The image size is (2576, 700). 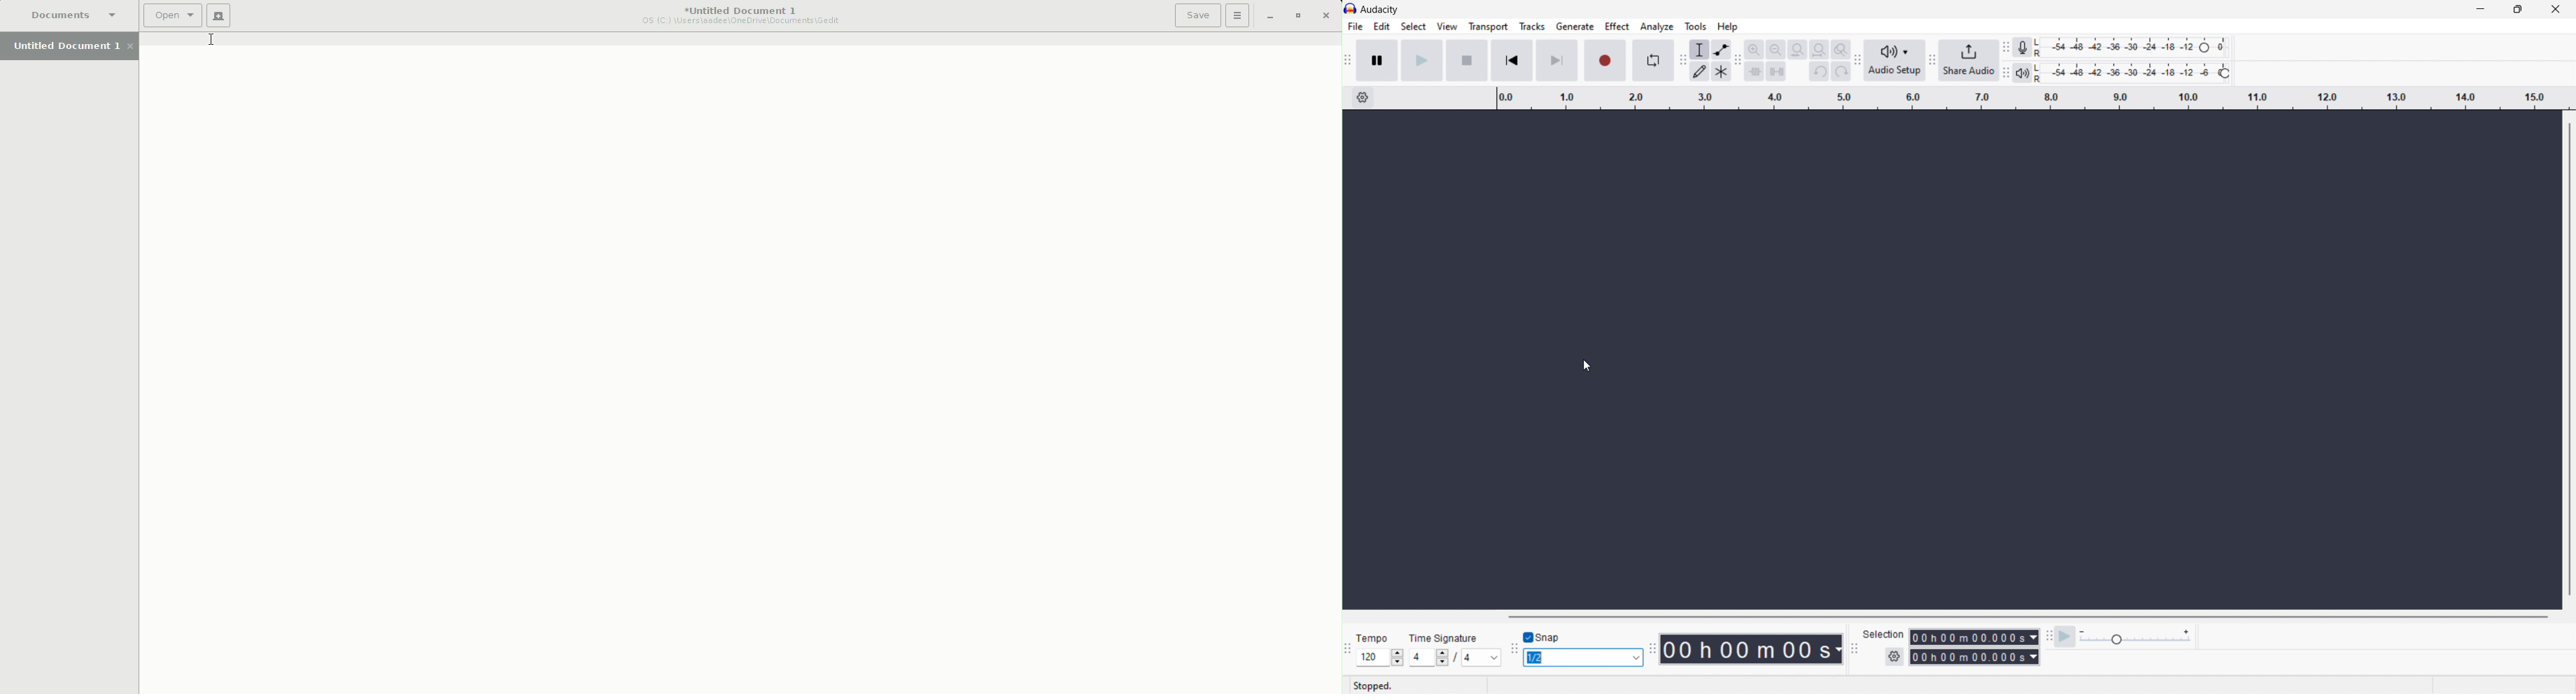 What do you see at coordinates (1797, 49) in the screenshot?
I see `fit selection to width` at bounding box center [1797, 49].